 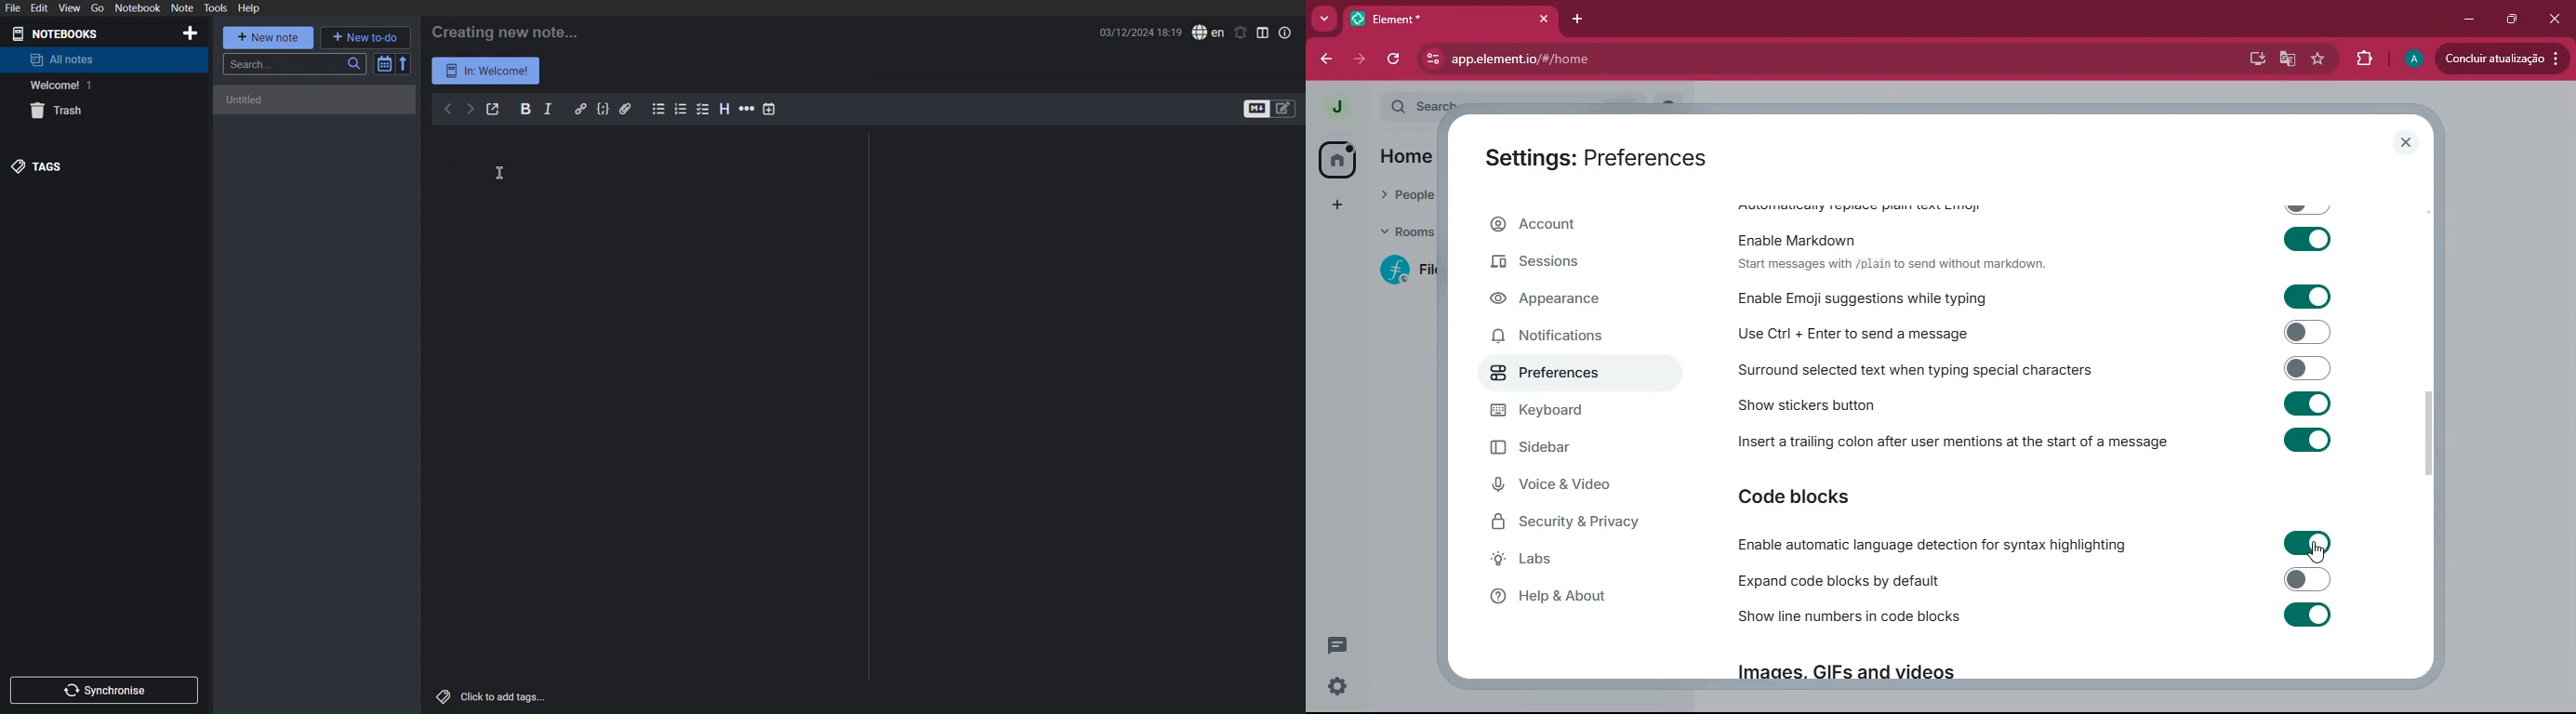 What do you see at coordinates (1271, 109) in the screenshot?
I see `Toggle editors` at bounding box center [1271, 109].